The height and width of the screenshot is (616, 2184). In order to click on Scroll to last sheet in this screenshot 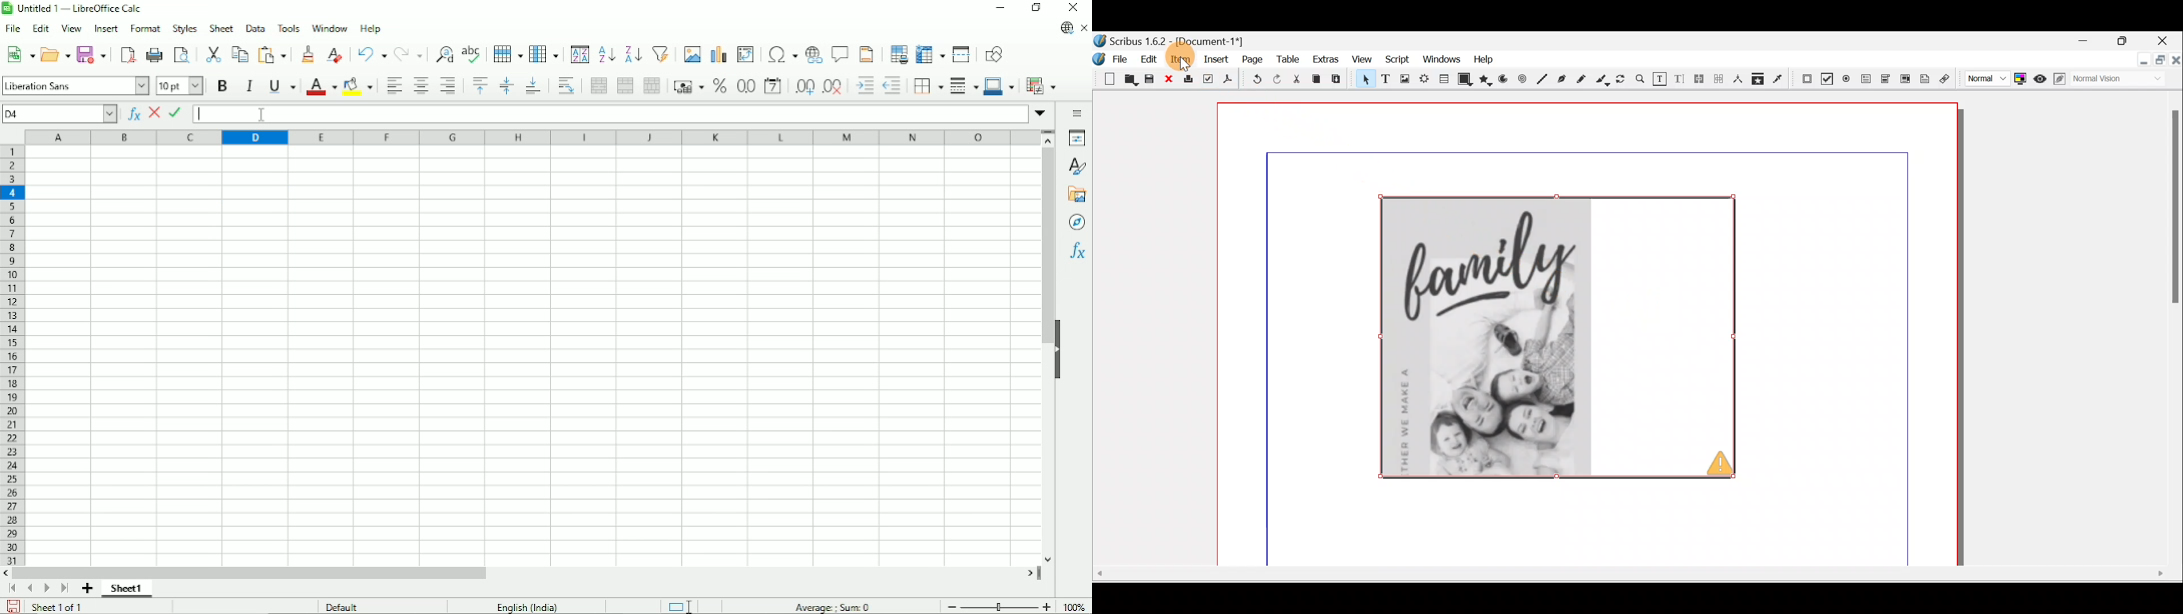, I will do `click(65, 588)`.